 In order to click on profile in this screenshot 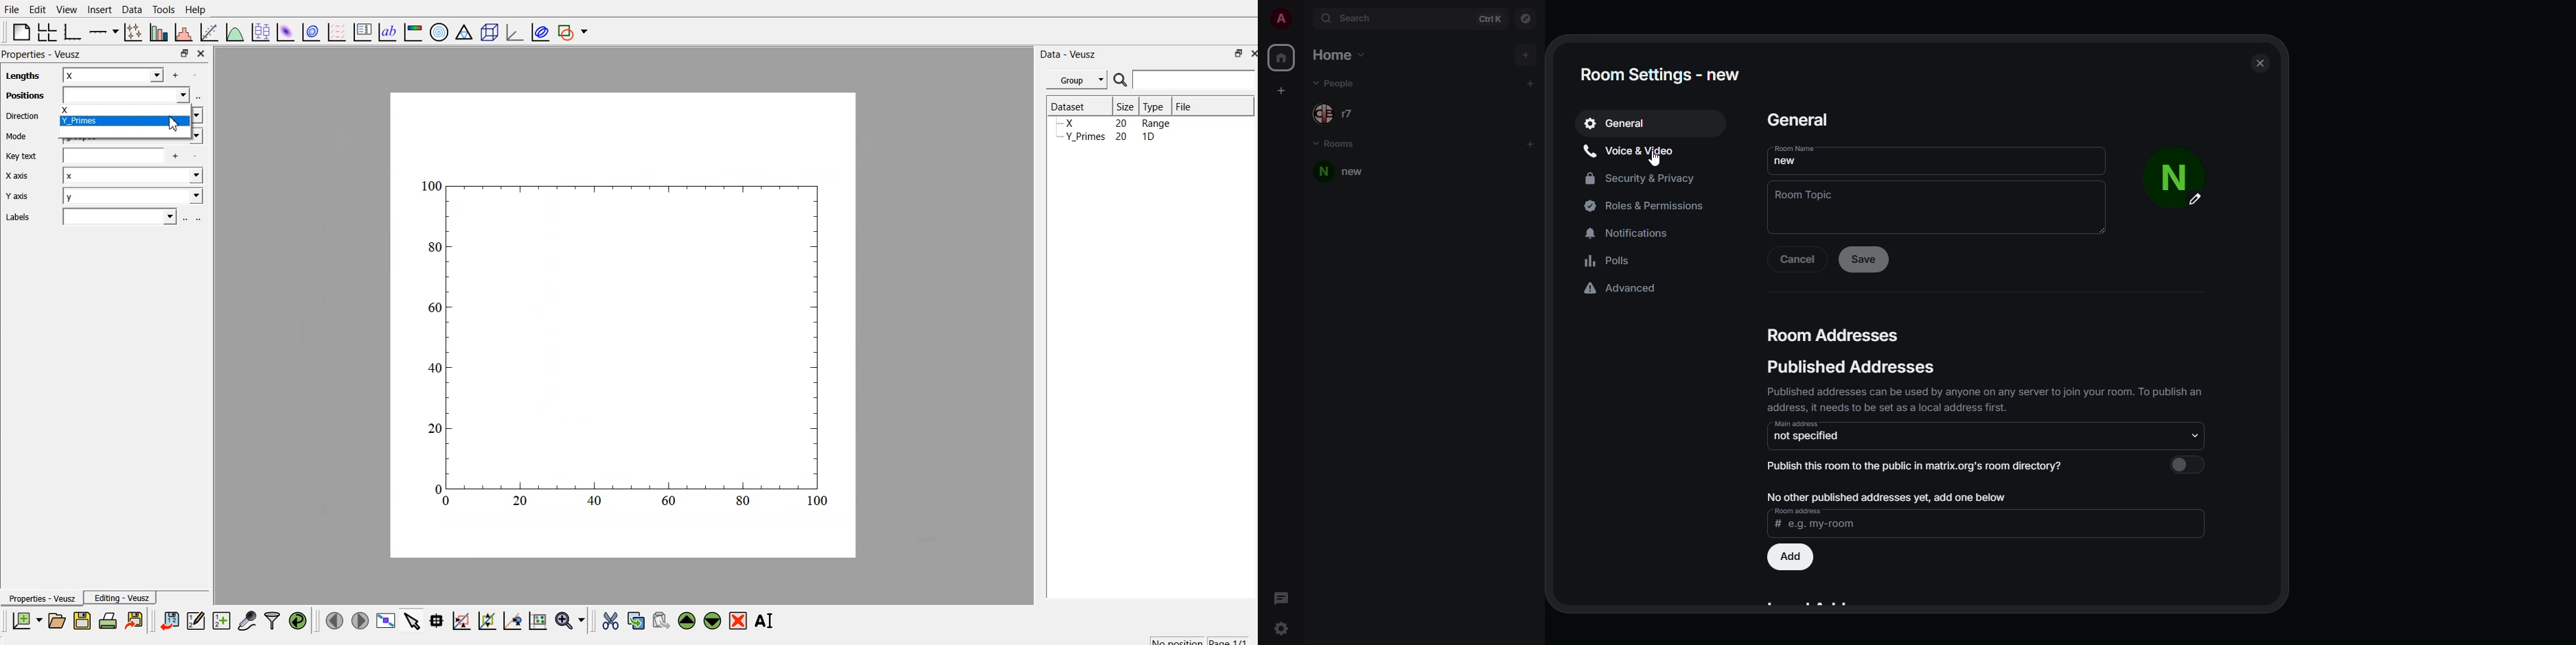, I will do `click(1280, 19)`.